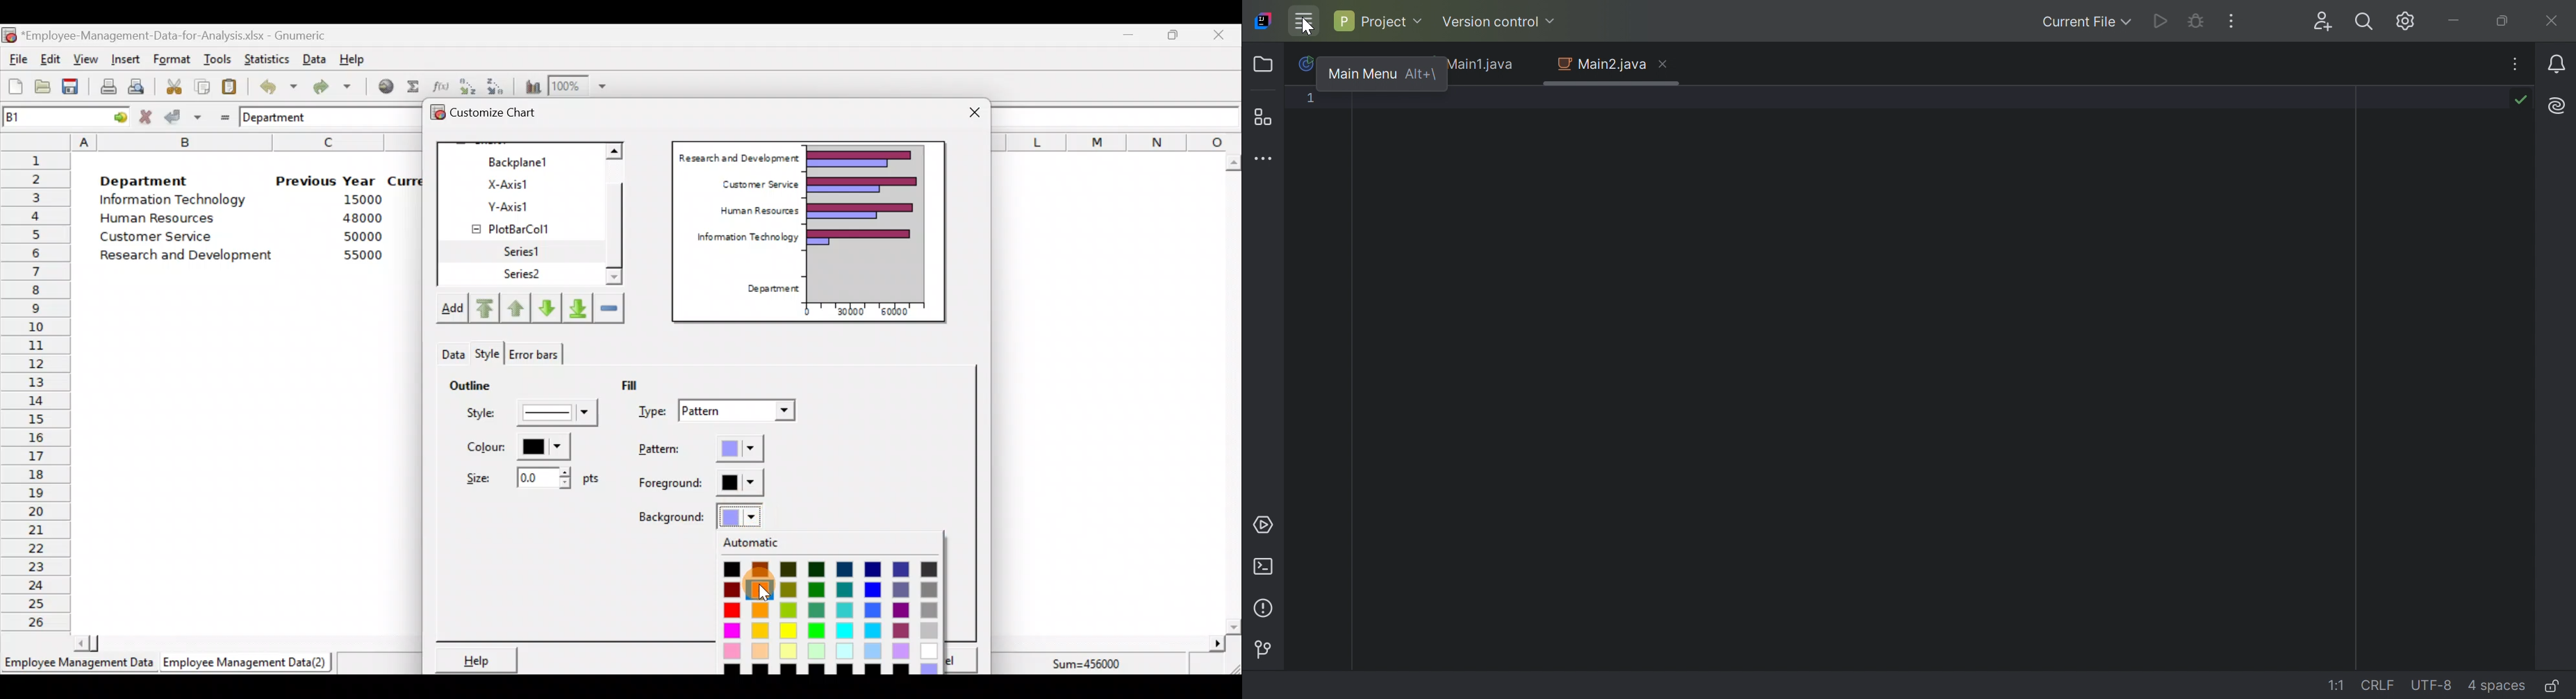  I want to click on Series2, so click(525, 274).